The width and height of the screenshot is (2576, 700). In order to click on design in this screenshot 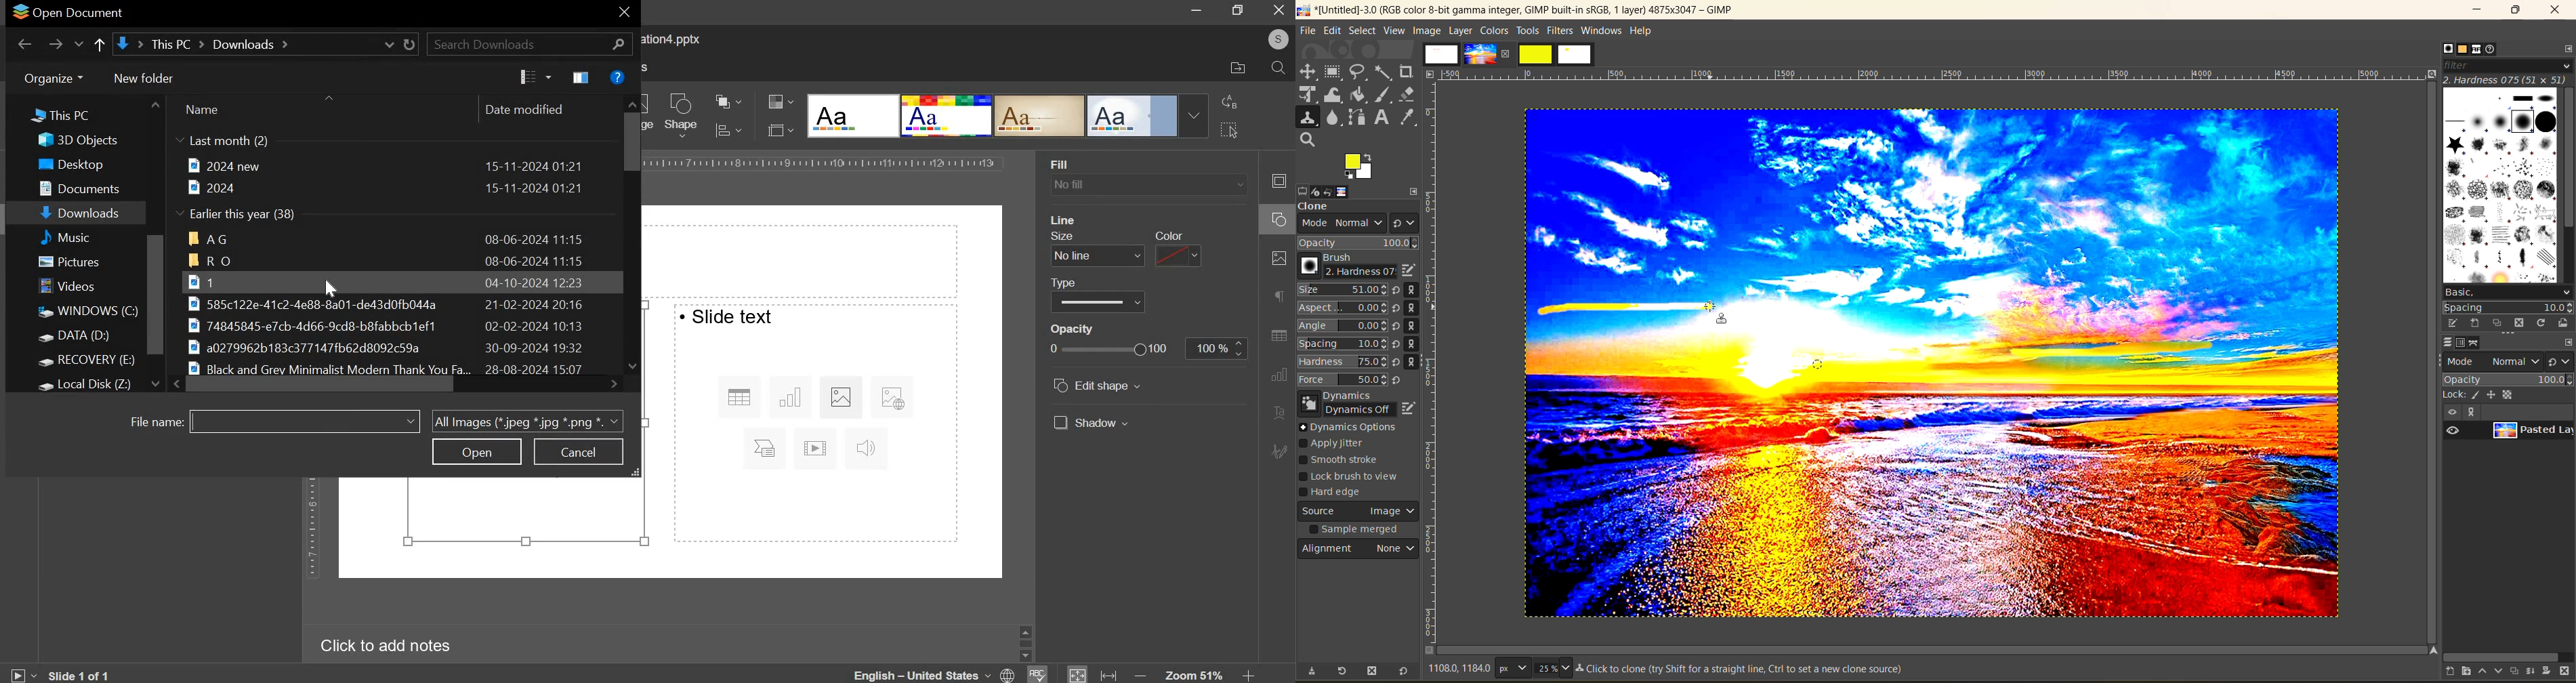, I will do `click(948, 117)`.